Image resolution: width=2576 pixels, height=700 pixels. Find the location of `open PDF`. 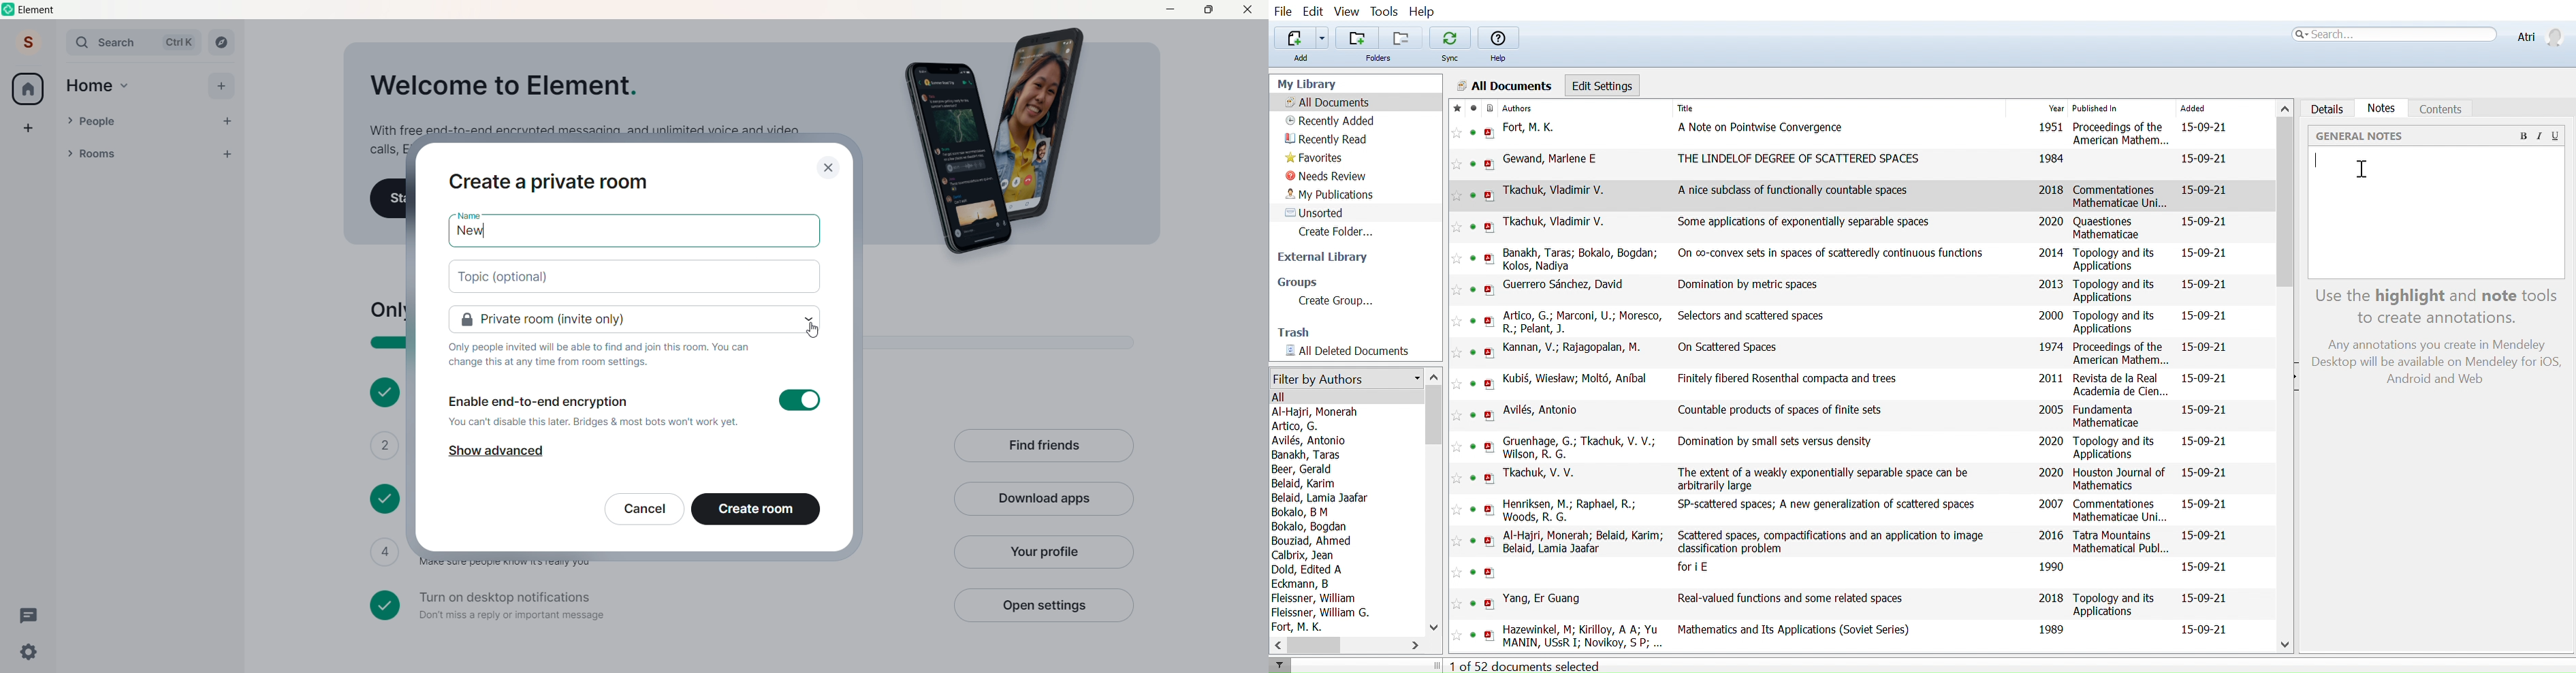

open PDF is located at coordinates (1489, 165).